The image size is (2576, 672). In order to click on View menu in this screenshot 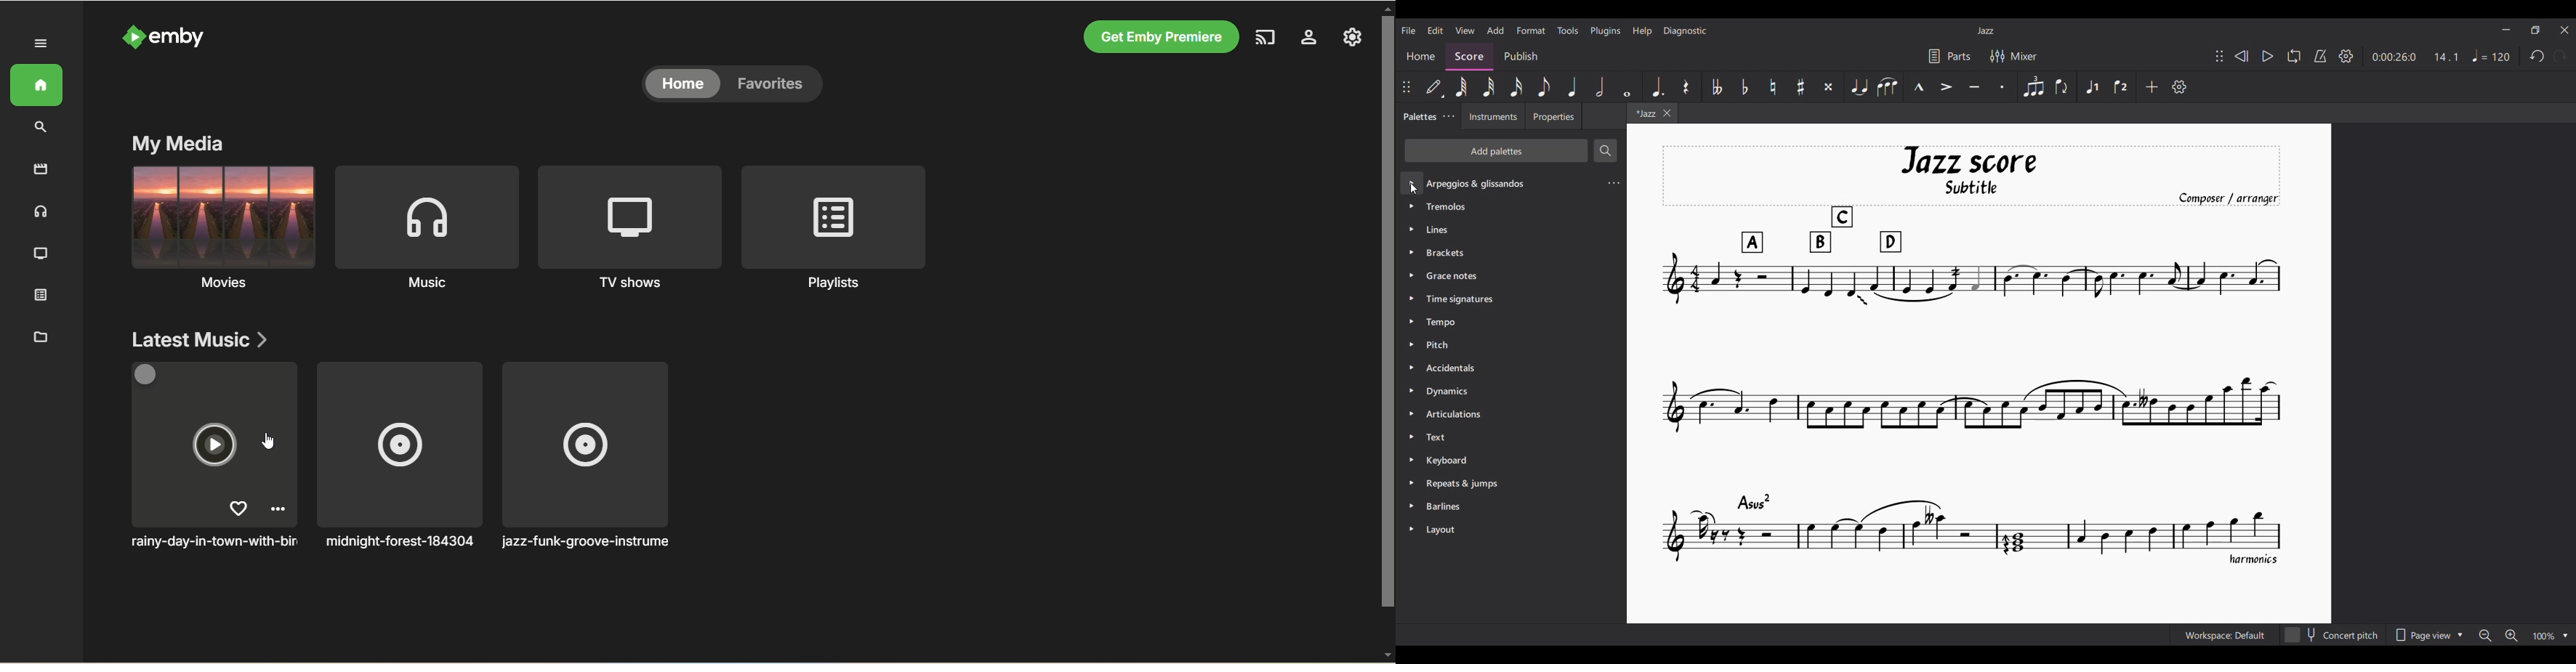, I will do `click(1464, 30)`.